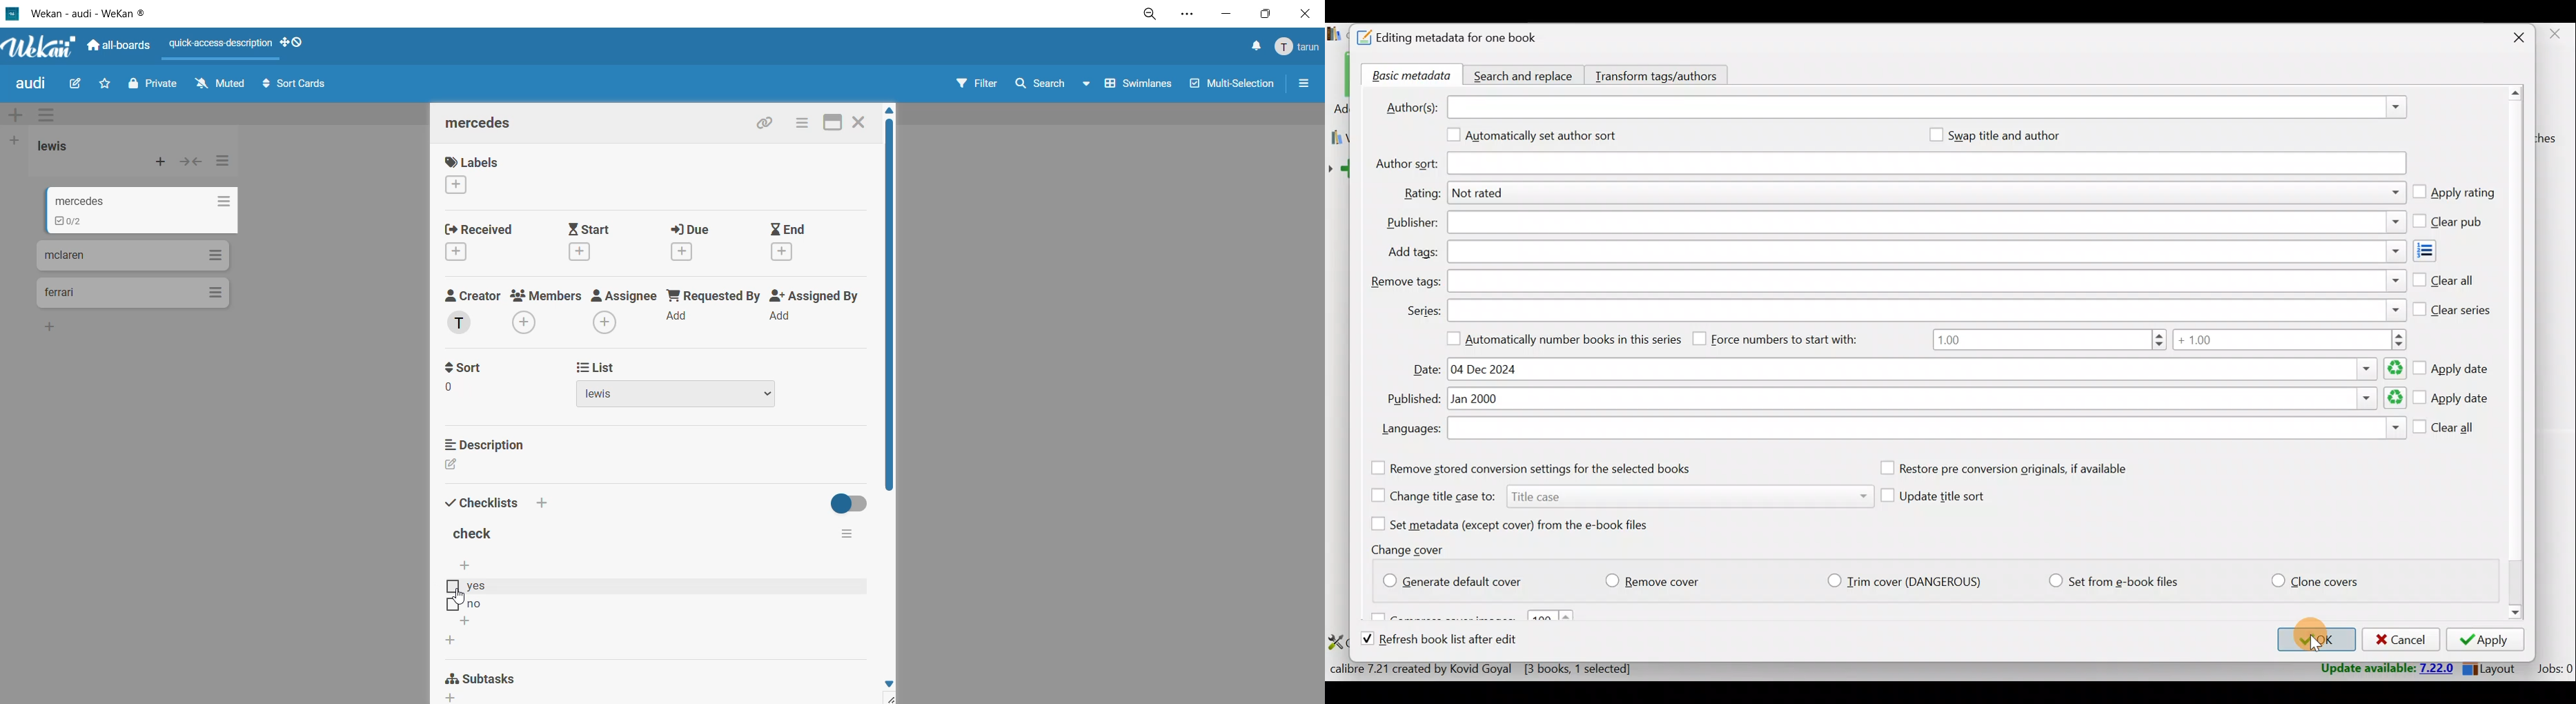 Image resolution: width=2576 pixels, height=728 pixels. I want to click on add checklist item, so click(466, 622).